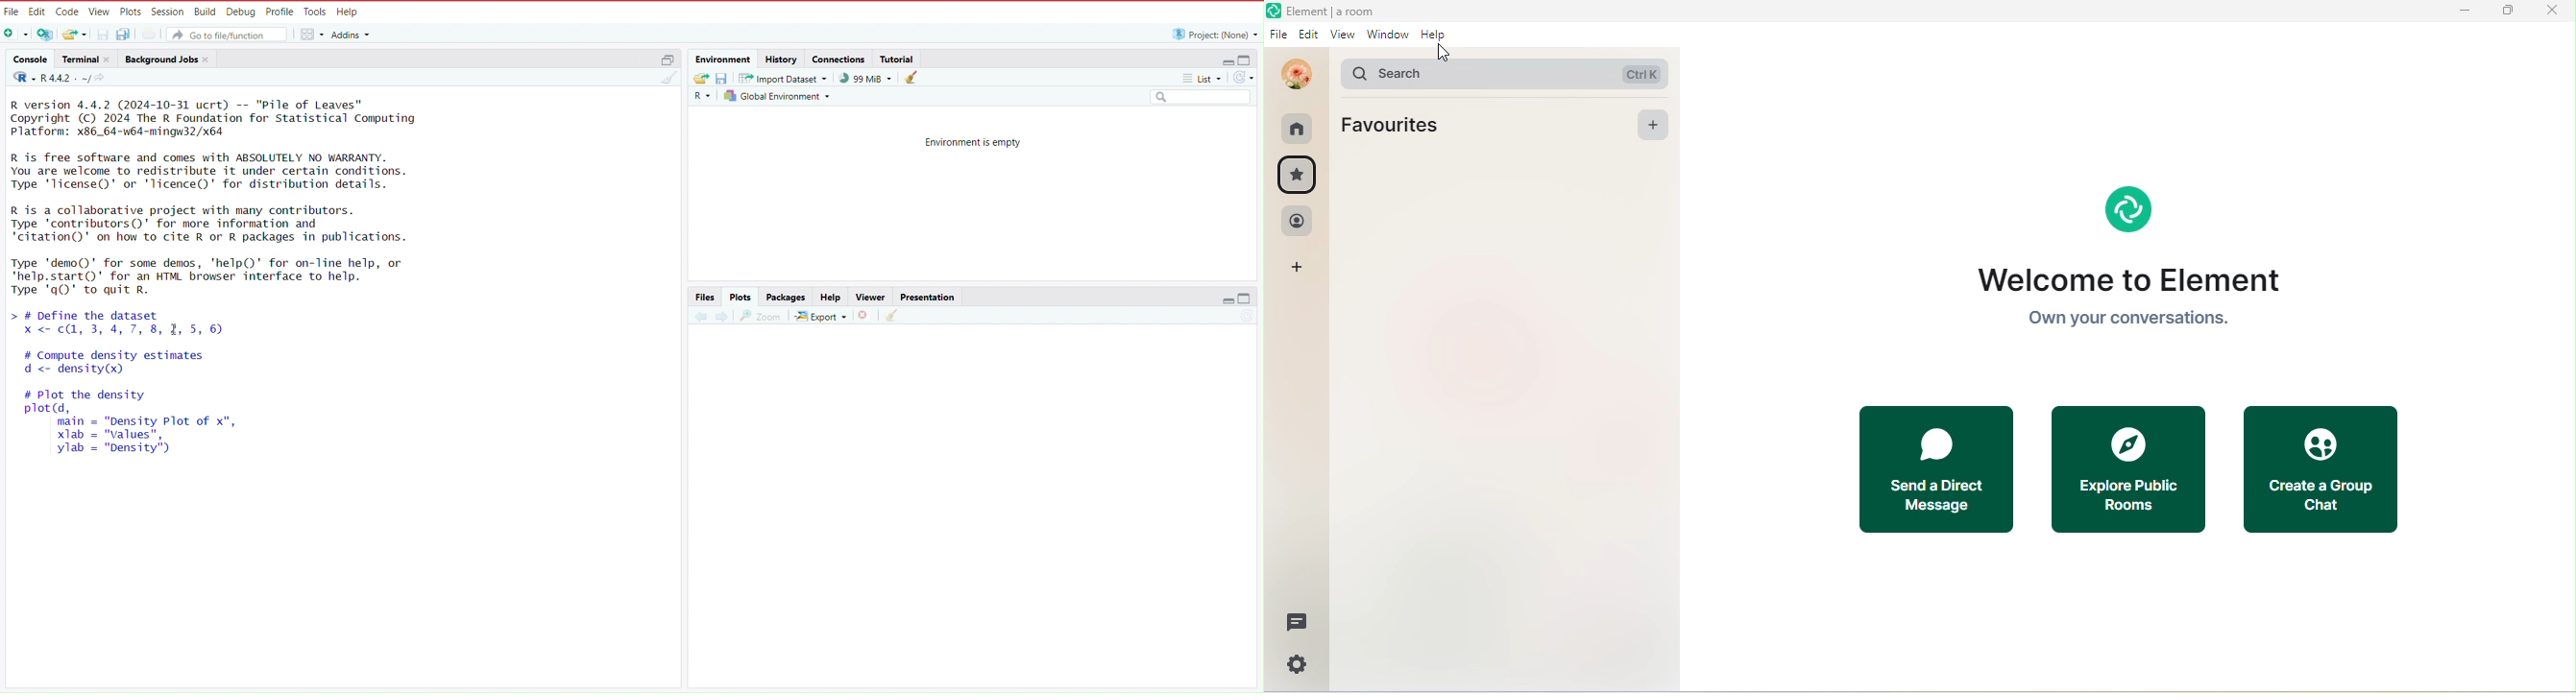 This screenshot has height=700, width=2576. Describe the element at coordinates (897, 57) in the screenshot. I see `tutorial` at that location.